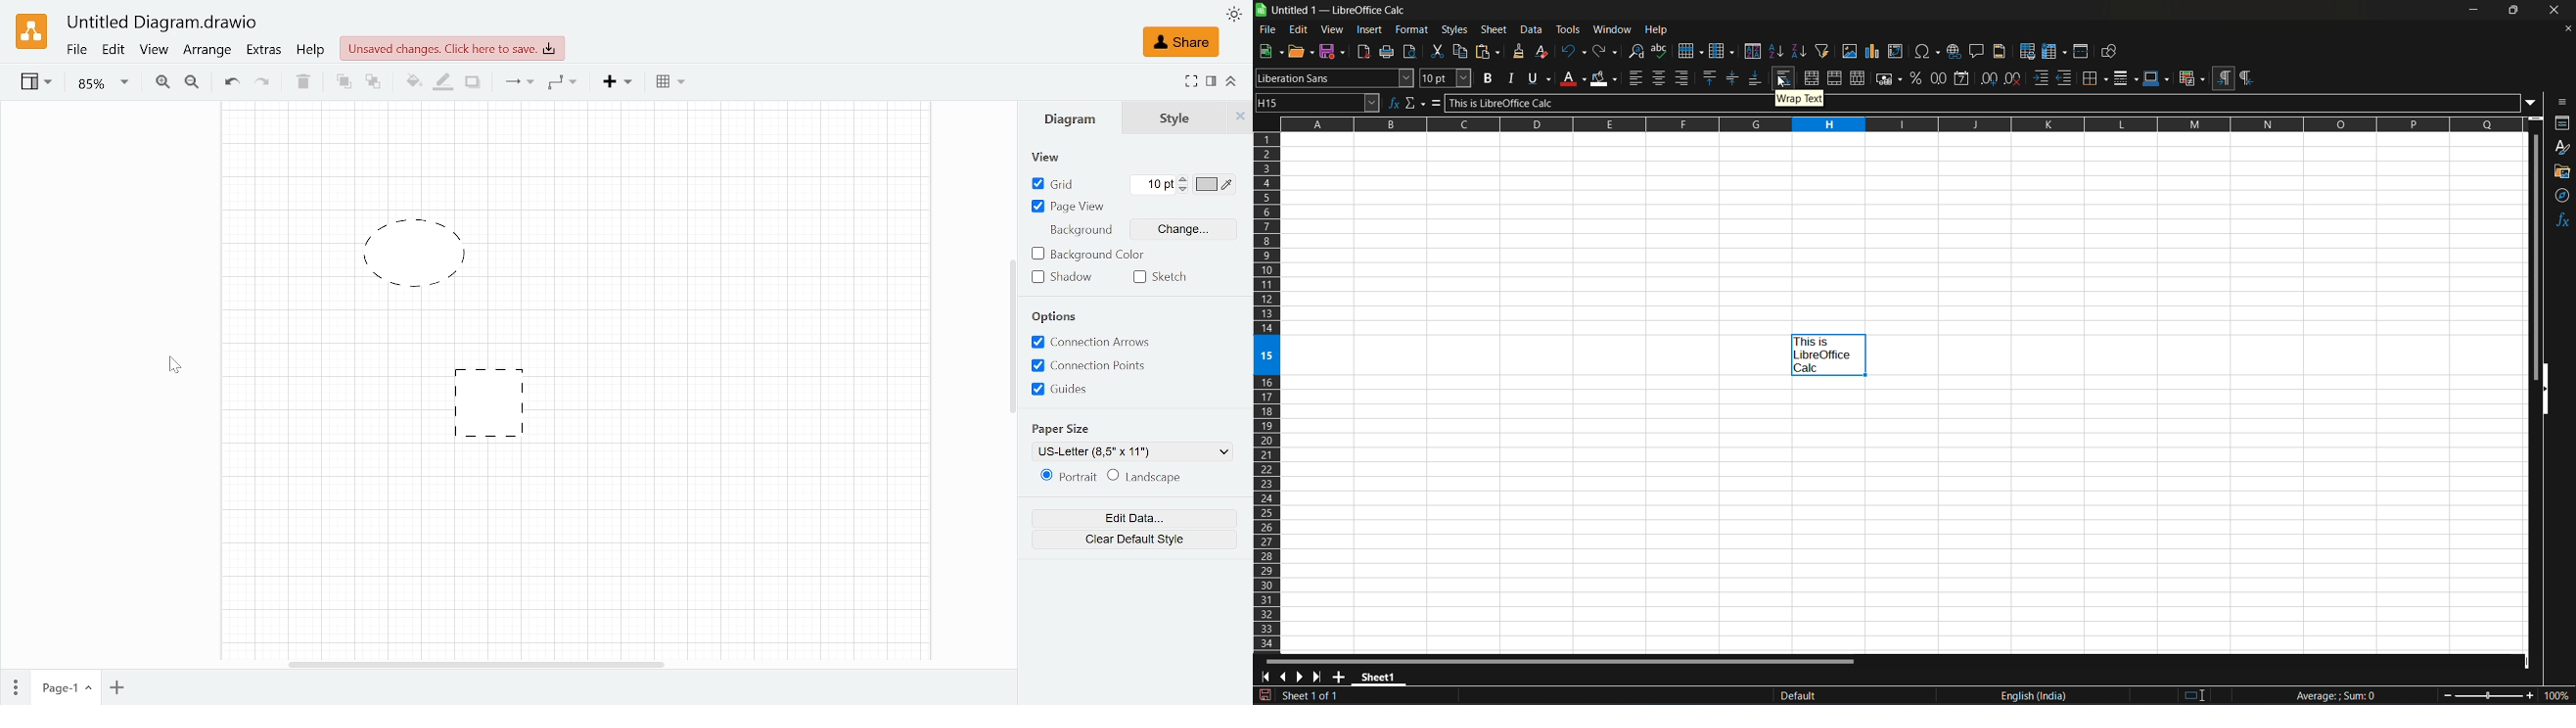 This screenshot has height=728, width=2576. I want to click on scroll to next sheet, so click(1302, 676).